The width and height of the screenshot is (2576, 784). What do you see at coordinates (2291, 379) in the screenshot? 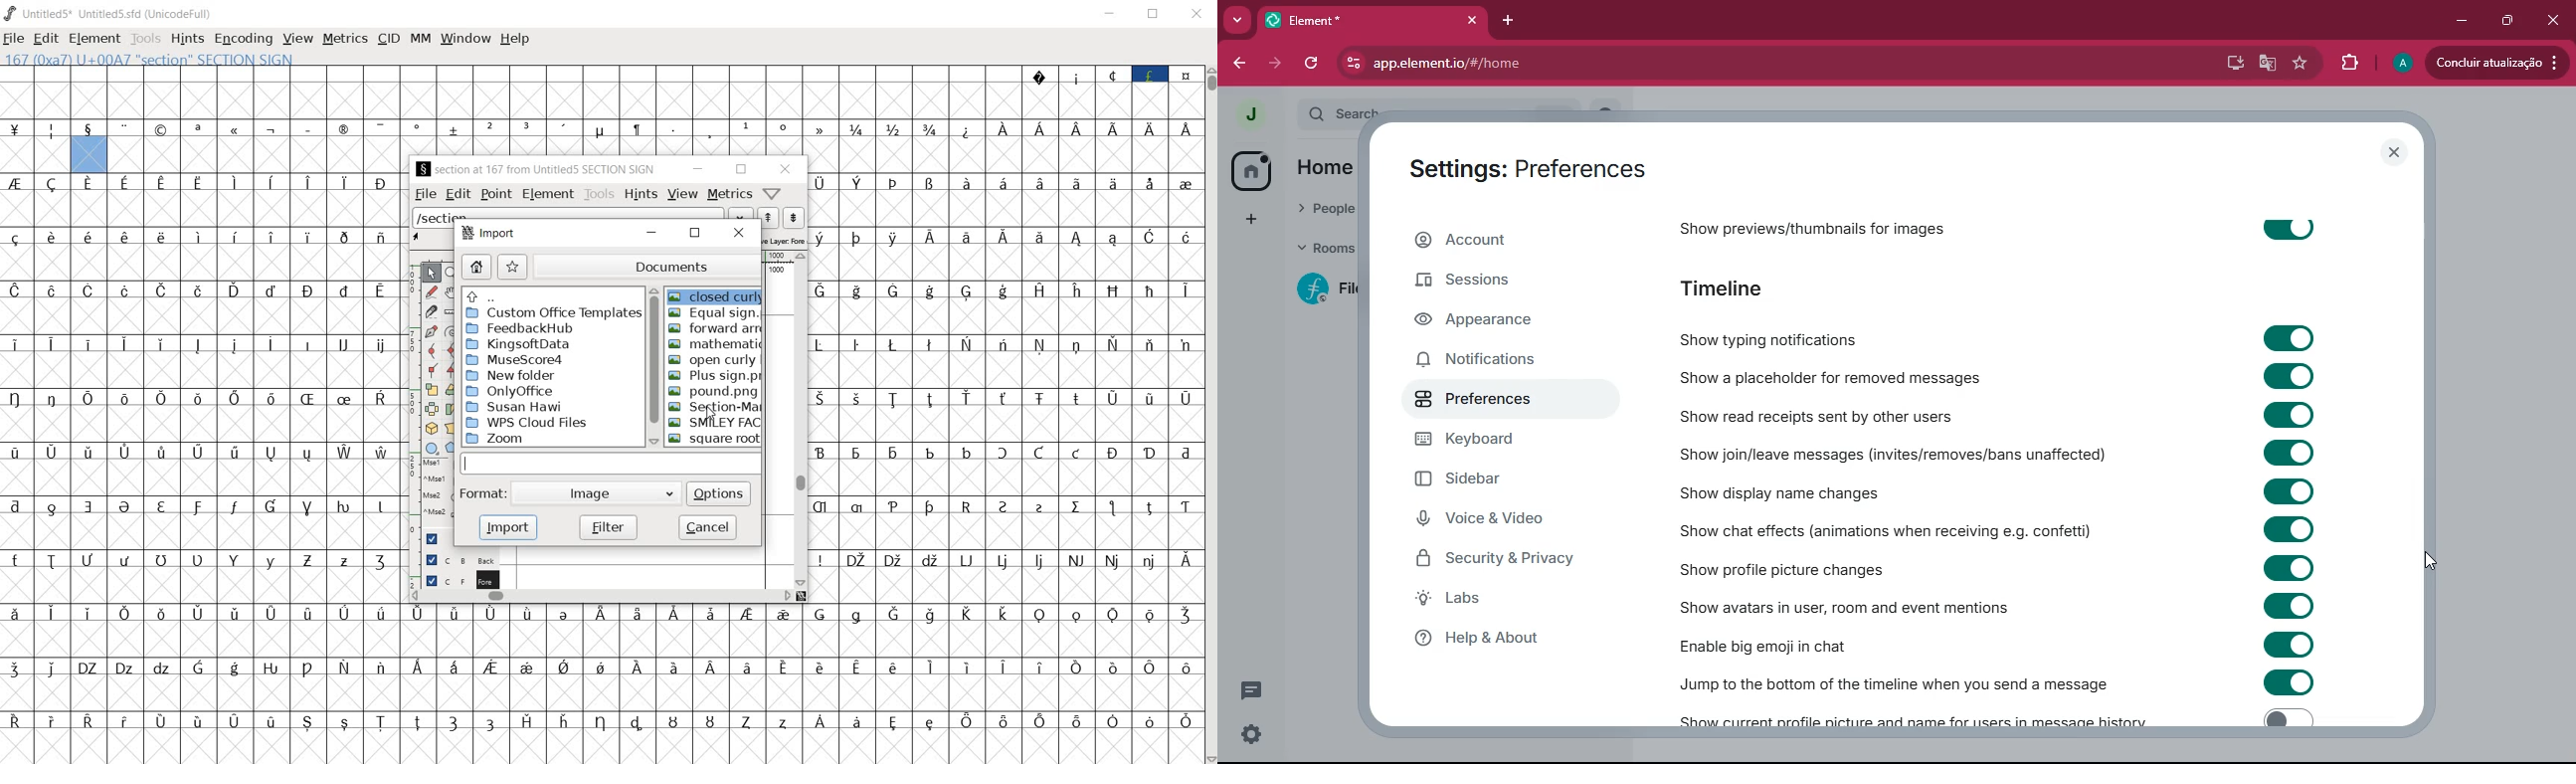
I see `toggle on ` at bounding box center [2291, 379].